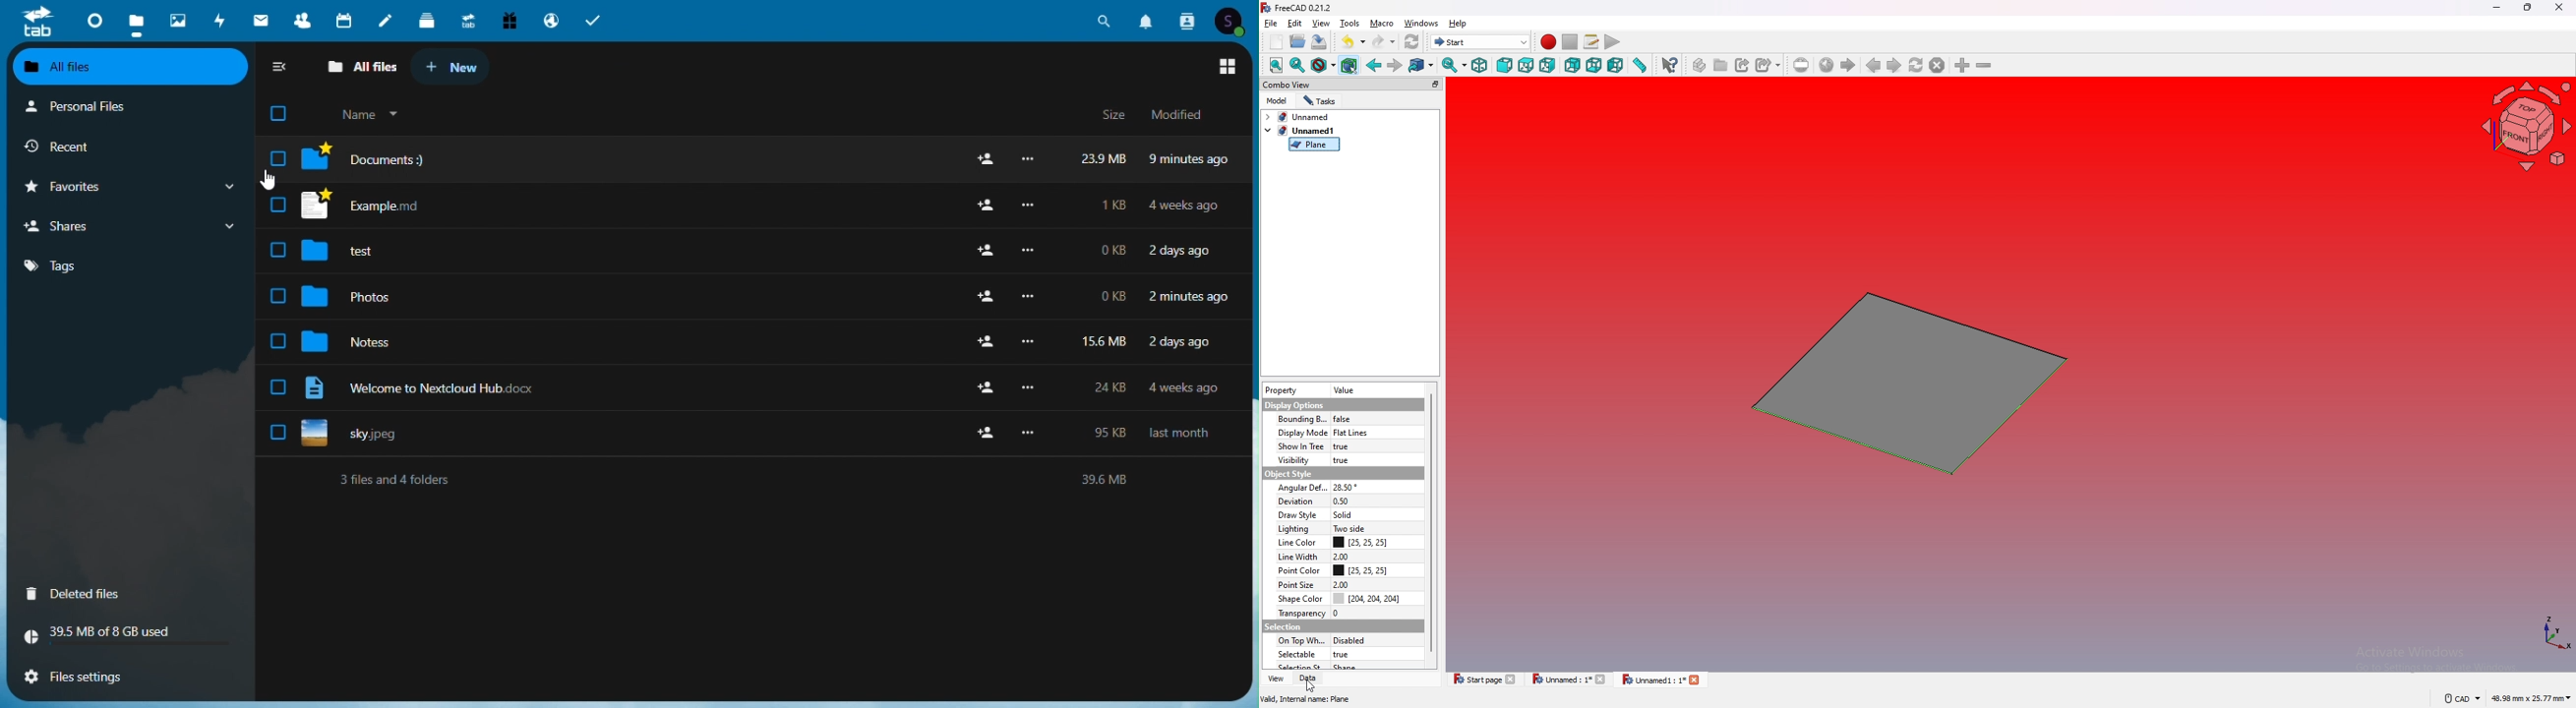 This screenshot has width=2576, height=728. What do you see at coordinates (1670, 65) in the screenshot?
I see `whats this` at bounding box center [1670, 65].